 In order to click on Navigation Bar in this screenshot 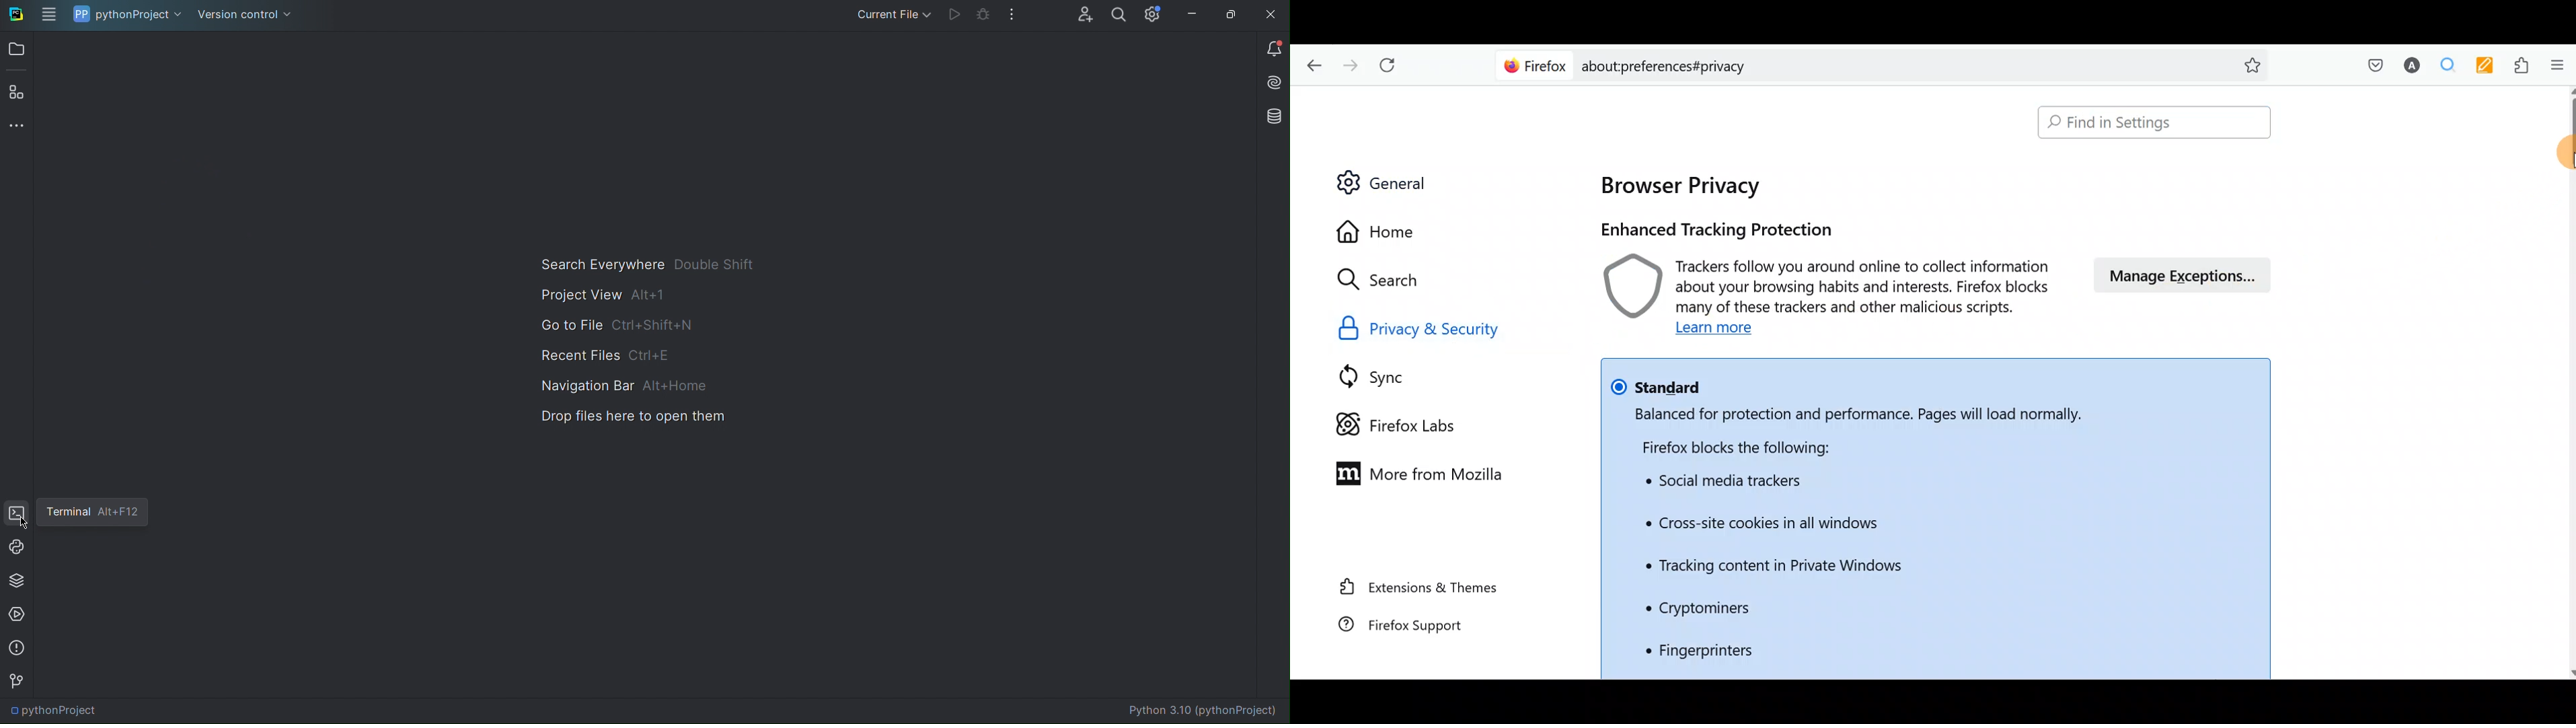, I will do `click(622, 386)`.